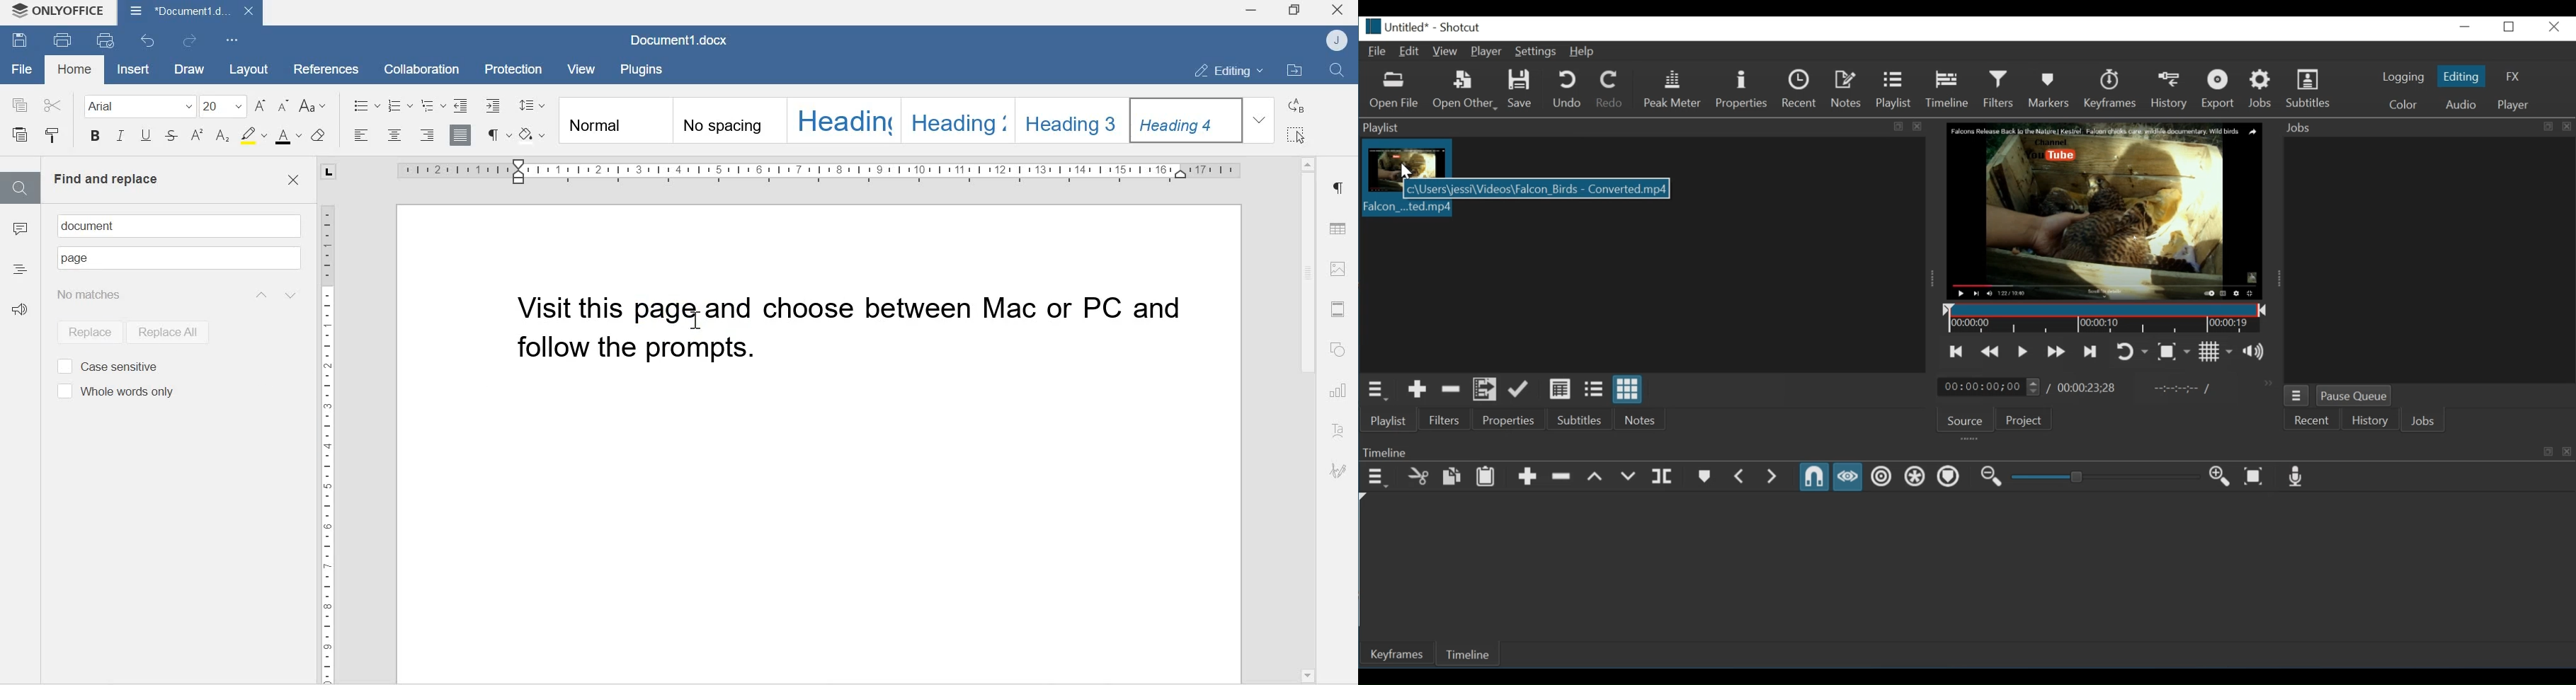 The height and width of the screenshot is (700, 2576). I want to click on Strikethrough, so click(172, 137).